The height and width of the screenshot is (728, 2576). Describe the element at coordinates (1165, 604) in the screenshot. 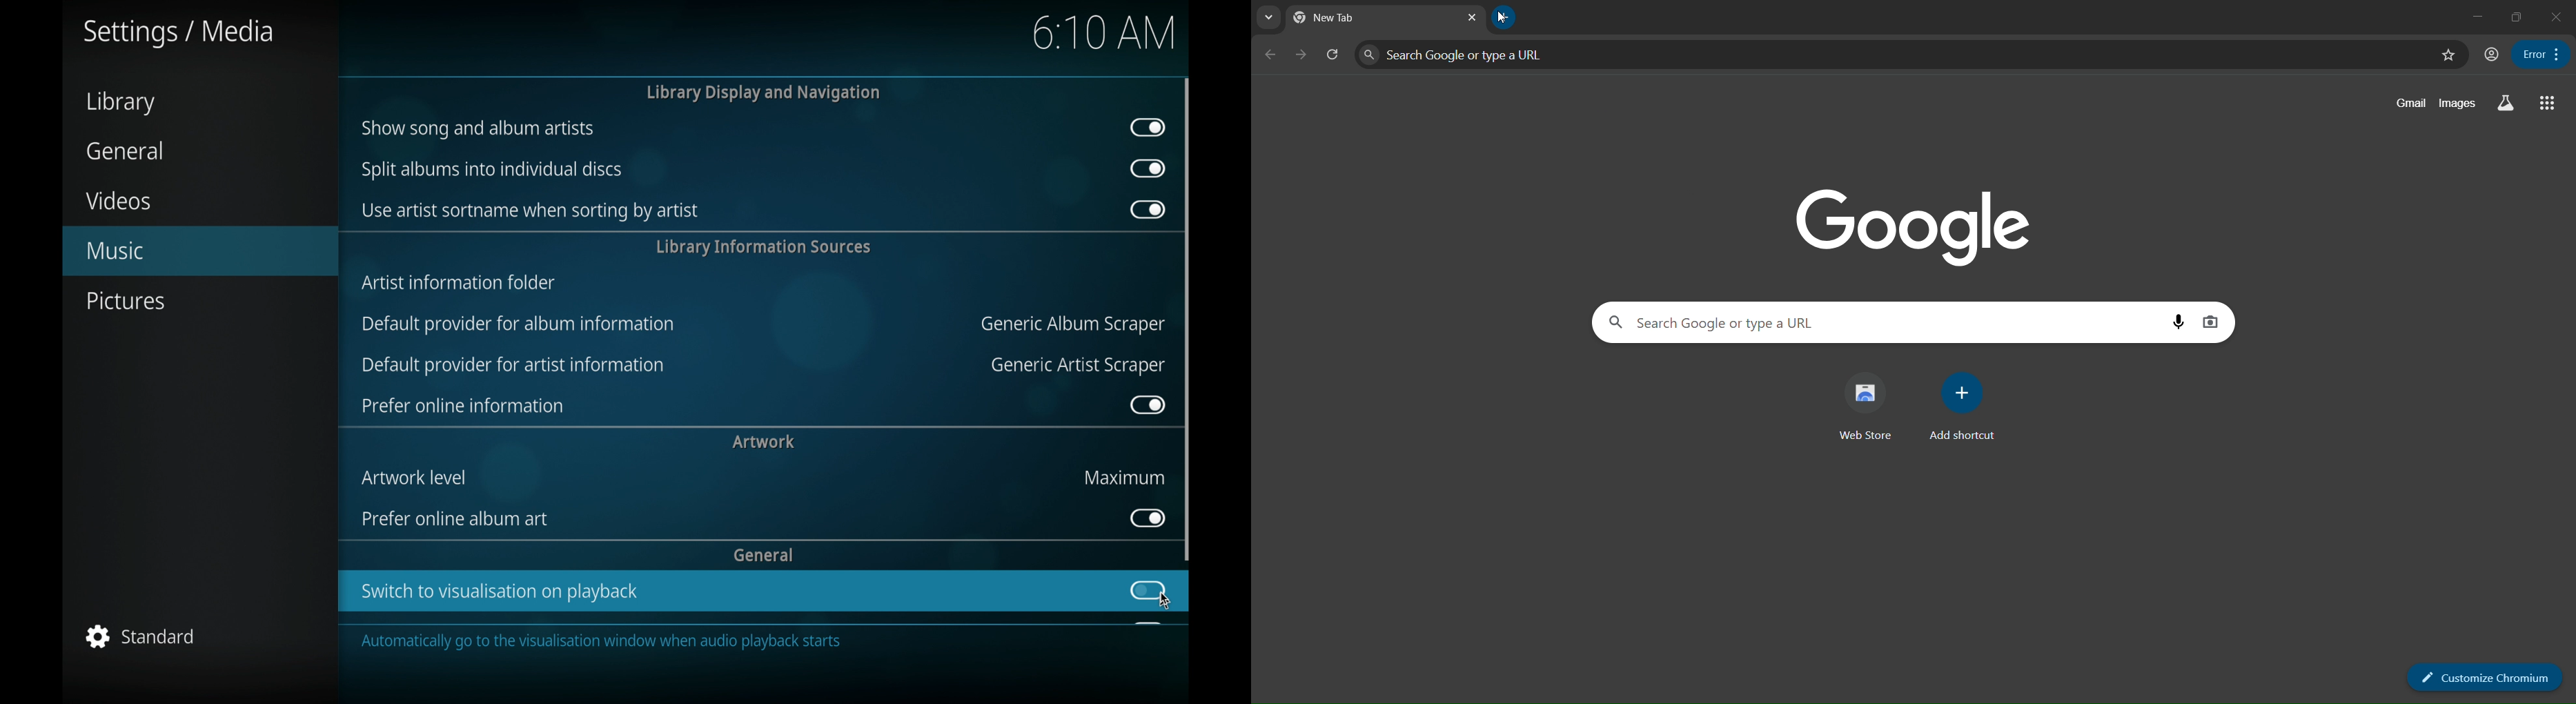

I see `cursor` at that location.